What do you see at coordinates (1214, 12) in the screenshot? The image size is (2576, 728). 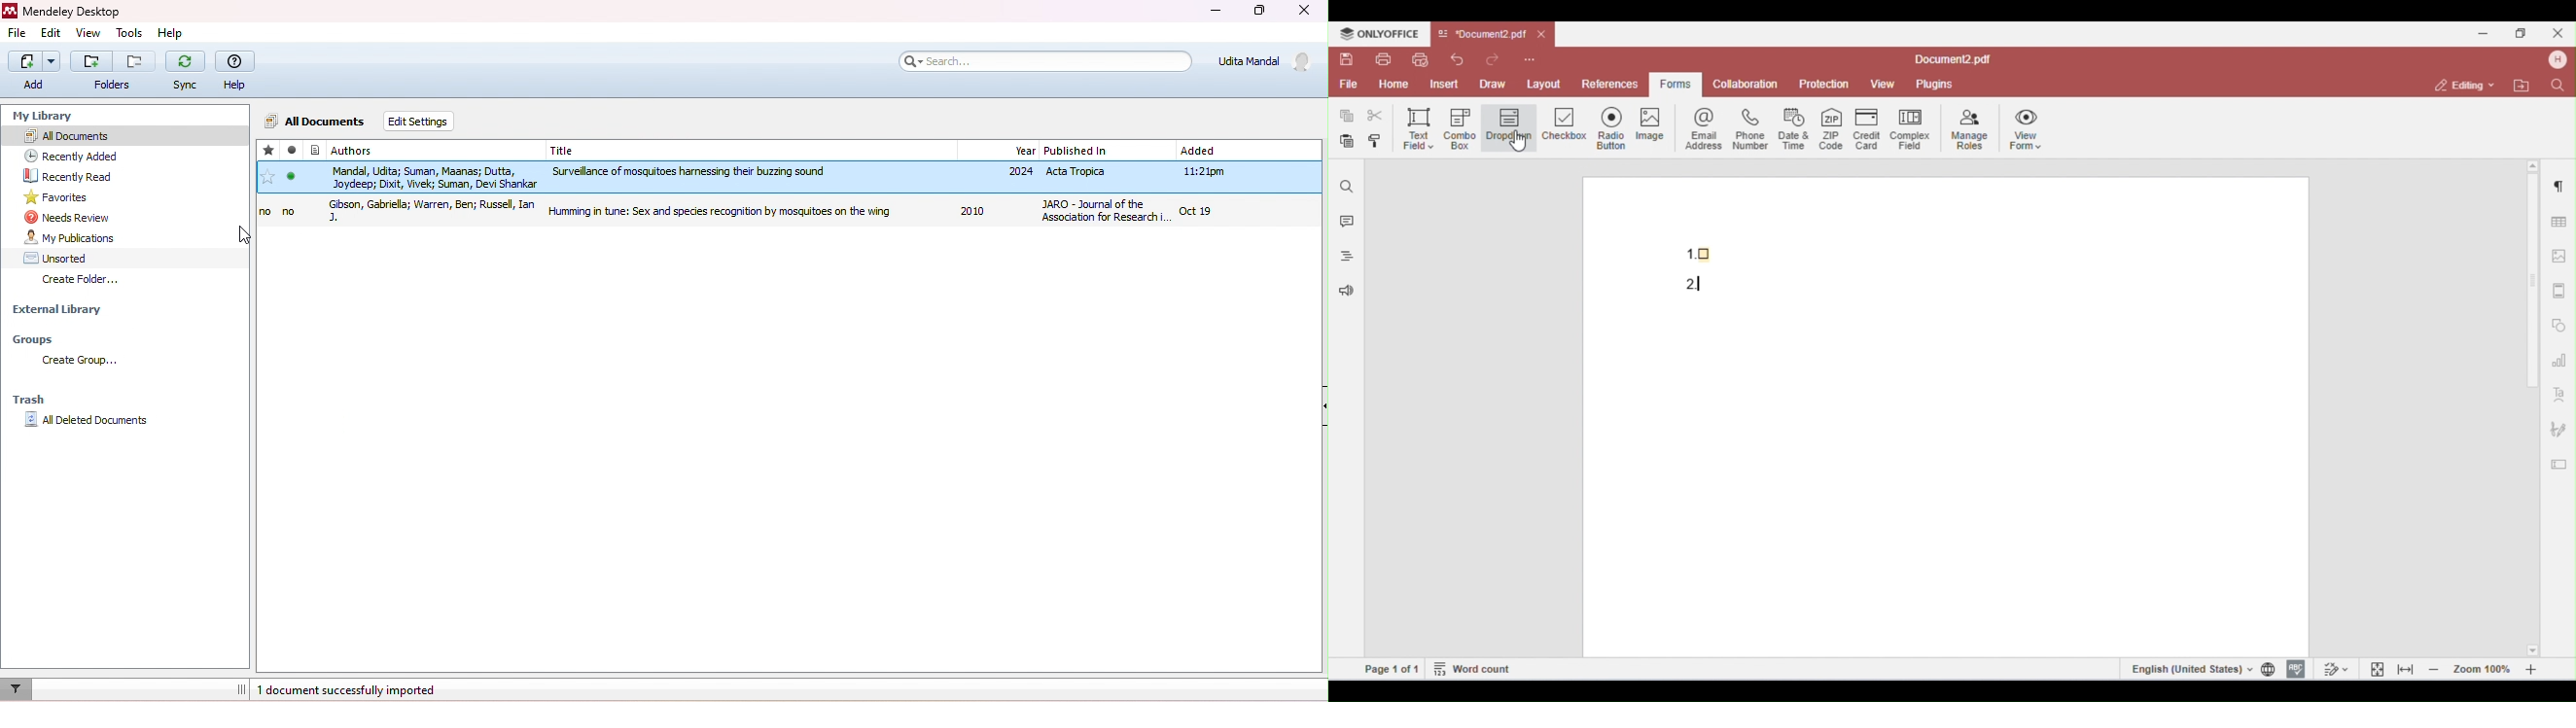 I see `minimize ` at bounding box center [1214, 12].